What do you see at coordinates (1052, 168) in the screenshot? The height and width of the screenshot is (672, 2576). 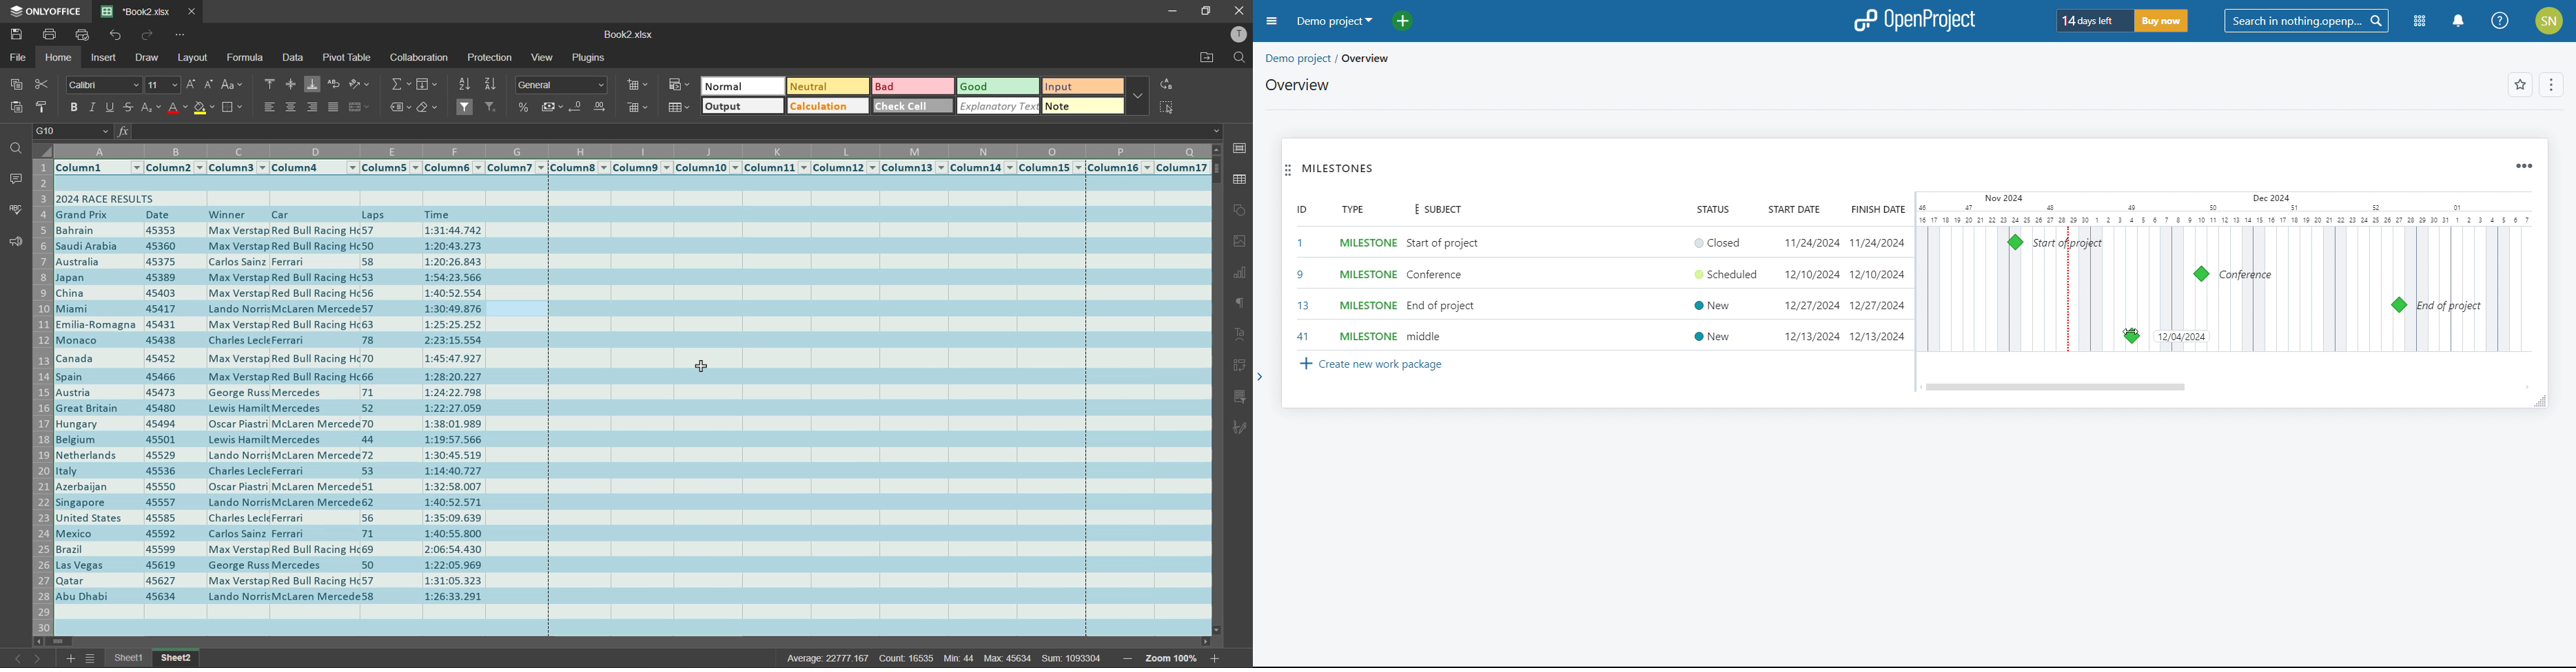 I see `Column ` at bounding box center [1052, 168].